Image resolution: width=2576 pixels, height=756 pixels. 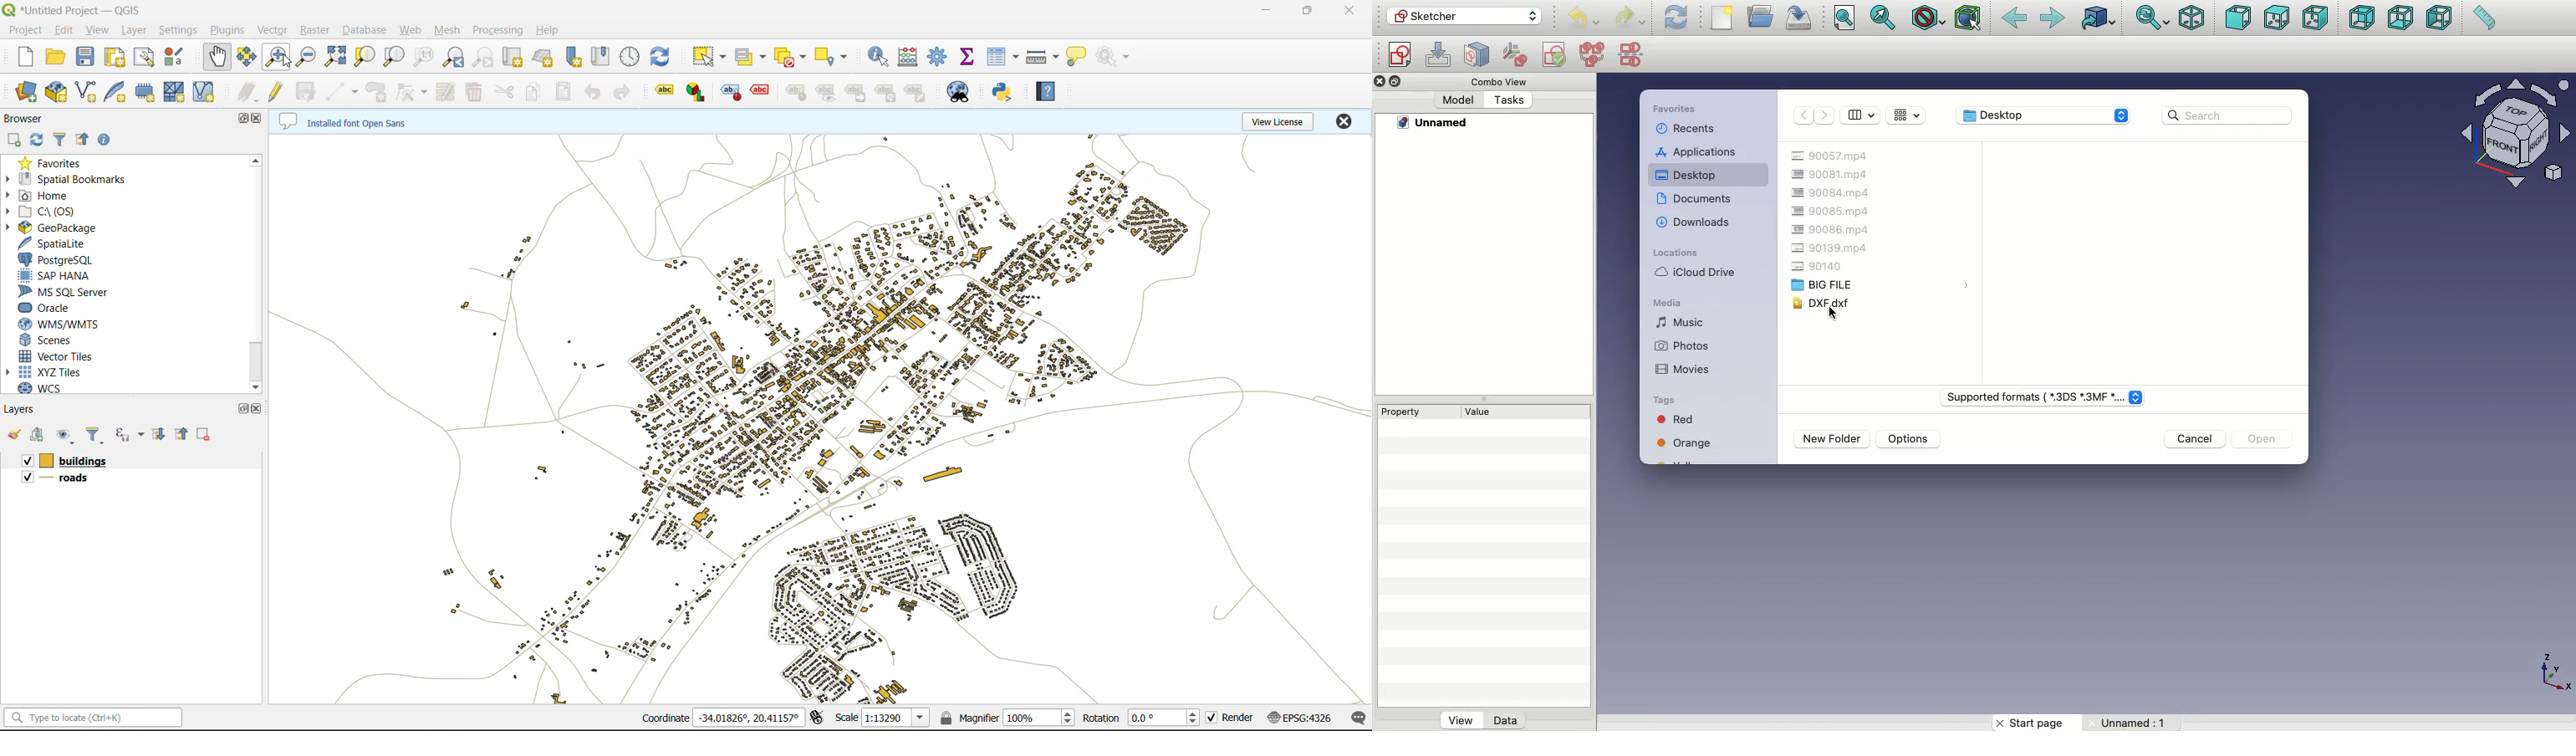 What do you see at coordinates (1508, 101) in the screenshot?
I see `Tasks` at bounding box center [1508, 101].